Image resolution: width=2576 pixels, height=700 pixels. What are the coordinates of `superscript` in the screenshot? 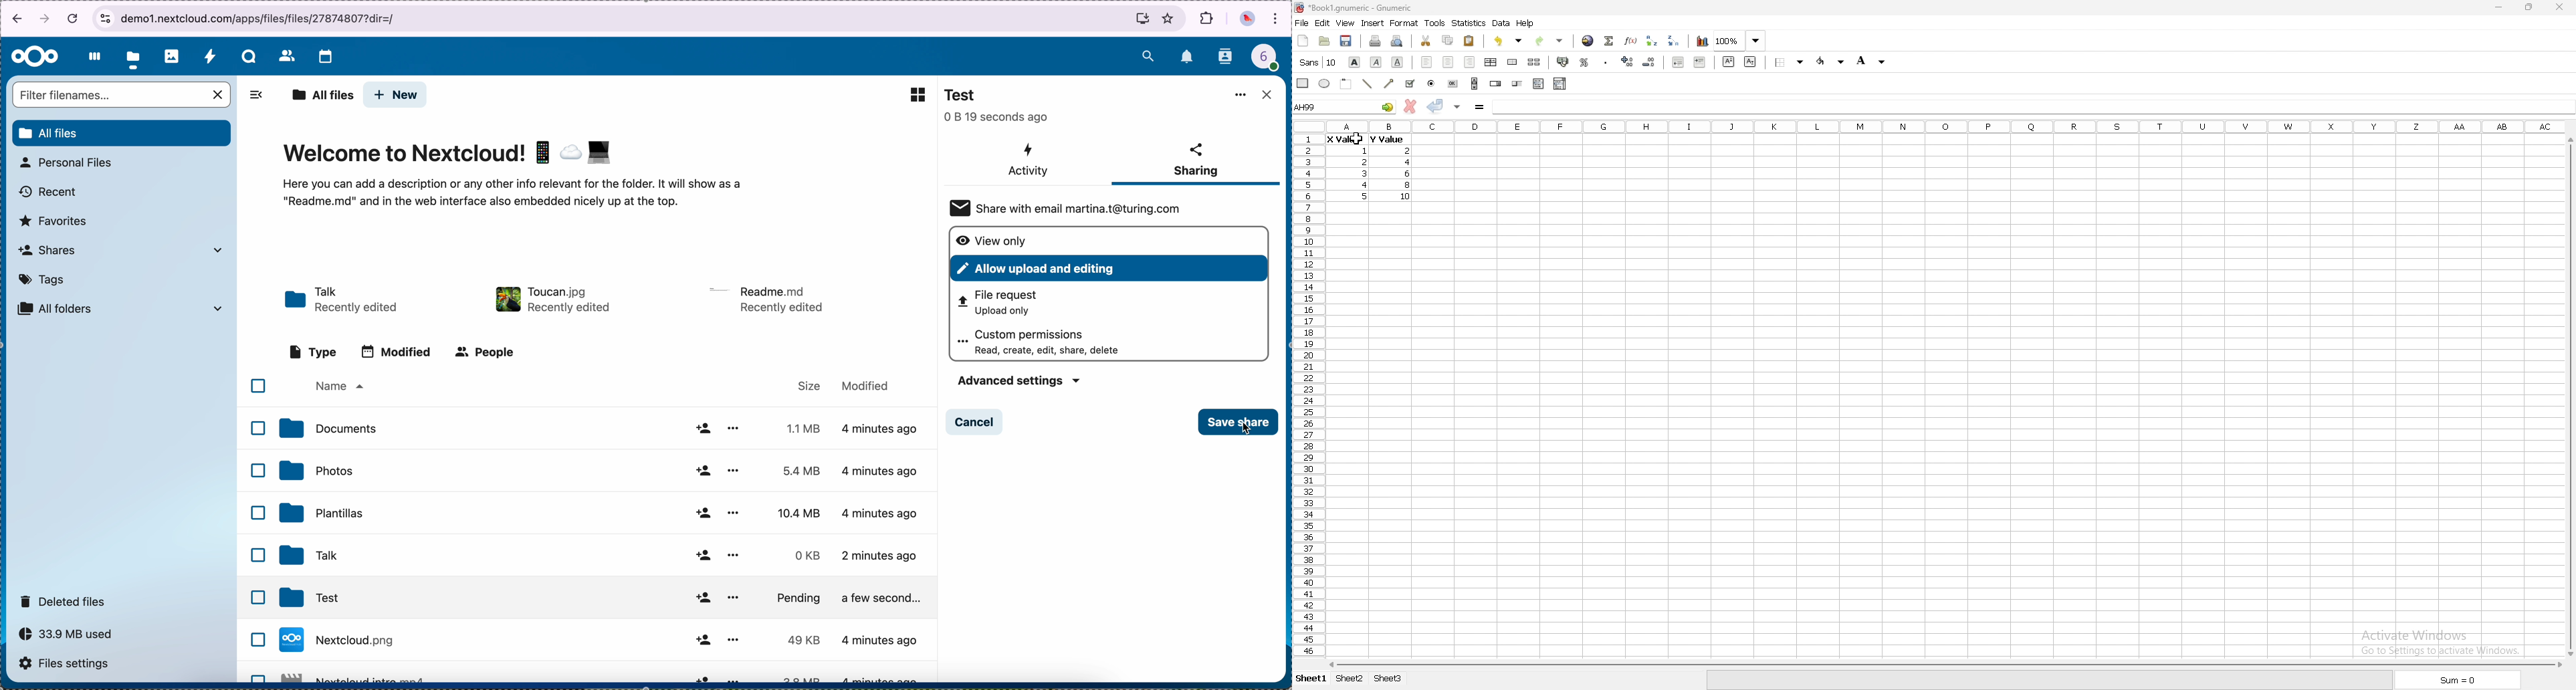 It's located at (1729, 61).